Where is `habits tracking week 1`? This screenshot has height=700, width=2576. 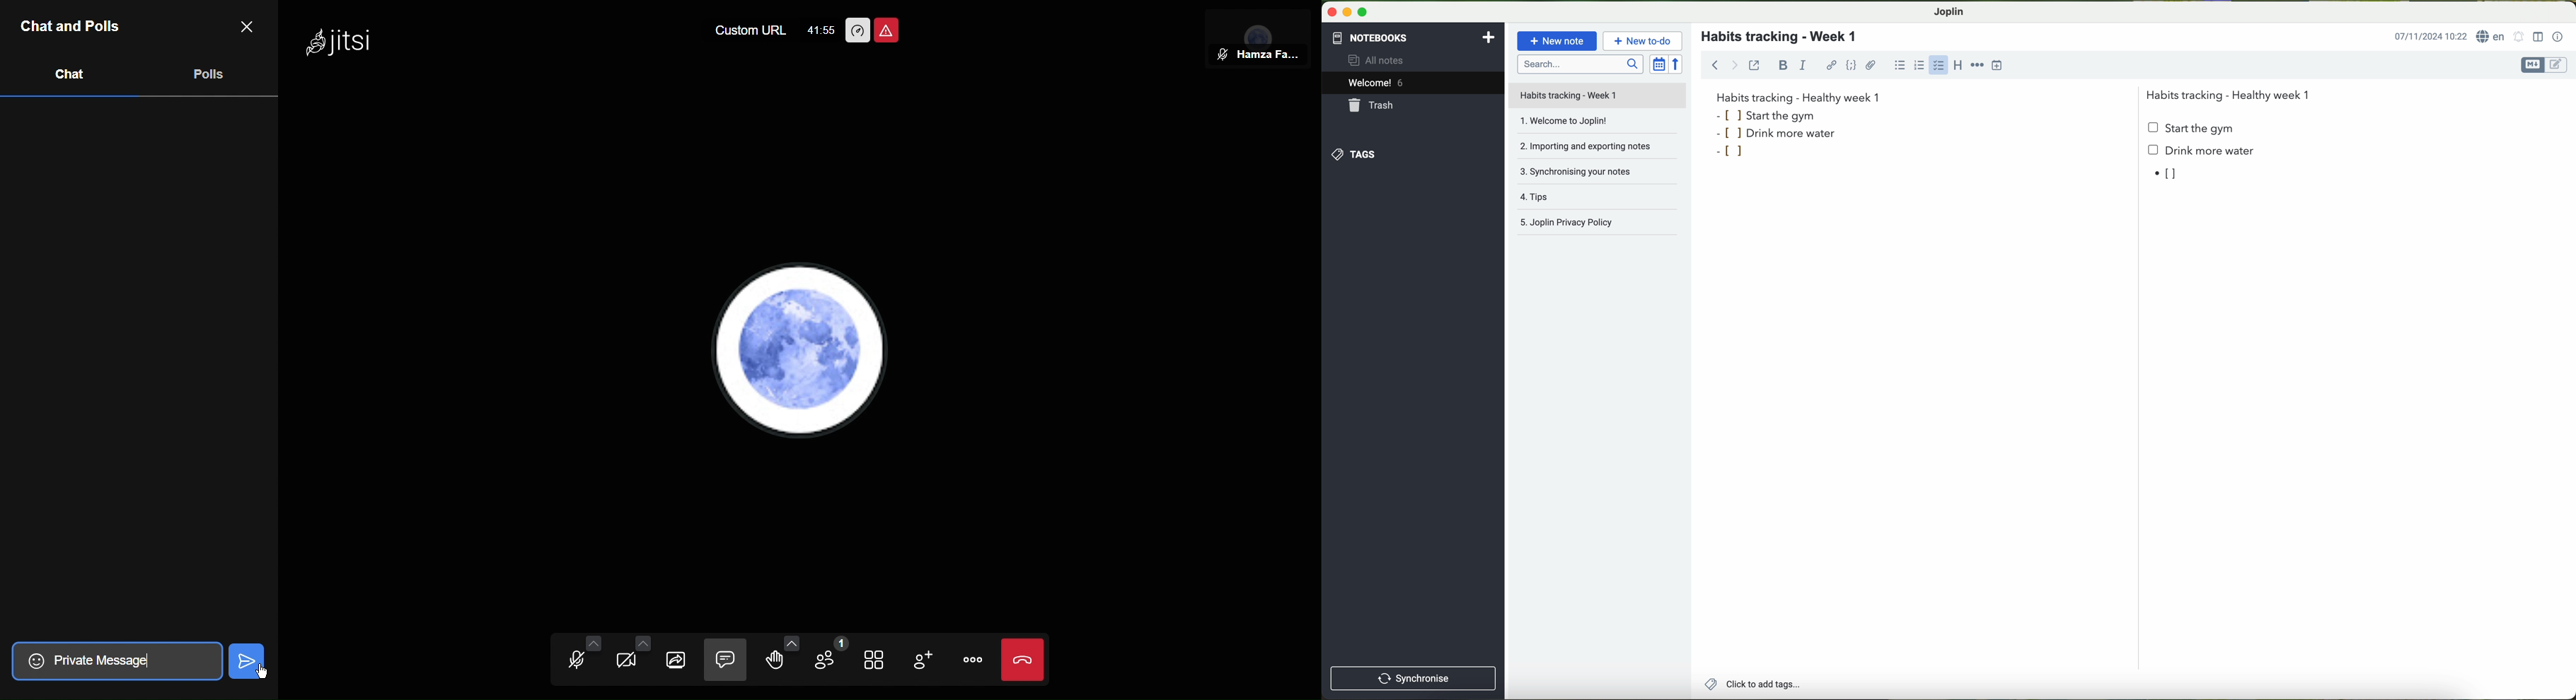
habits tracking week 1 is located at coordinates (1798, 97).